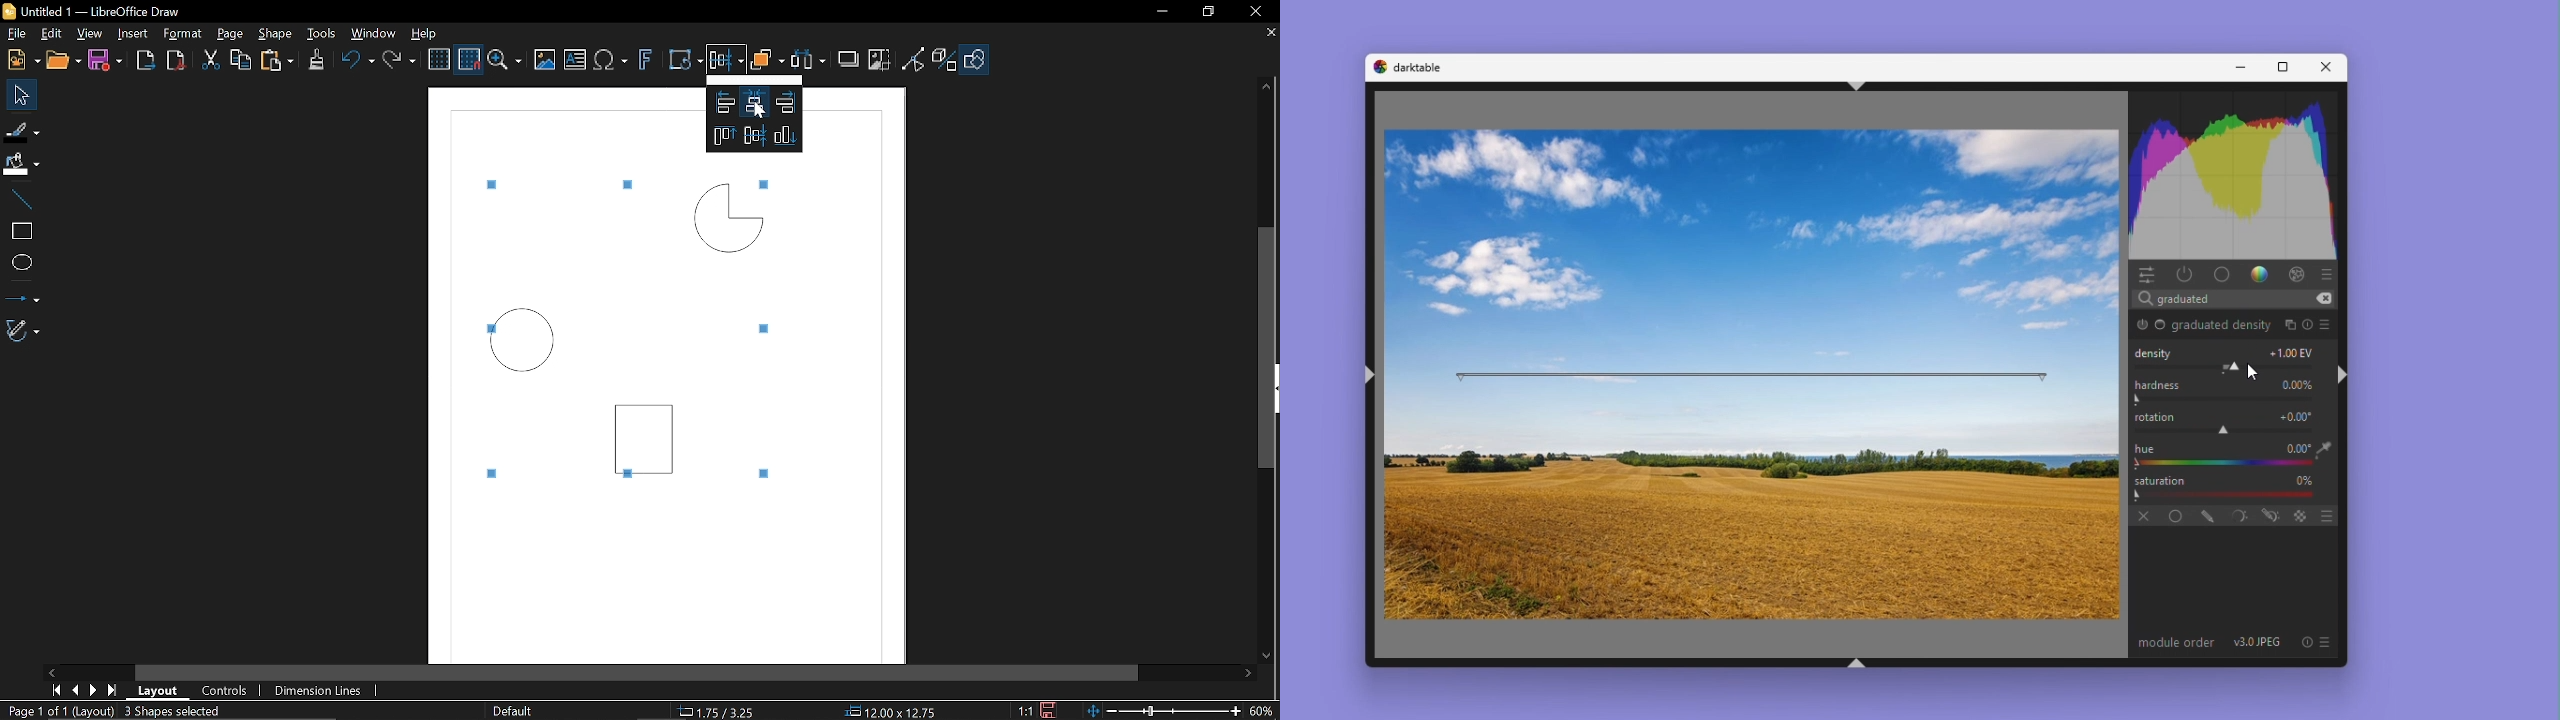  What do you see at coordinates (18, 195) in the screenshot?
I see `Line` at bounding box center [18, 195].